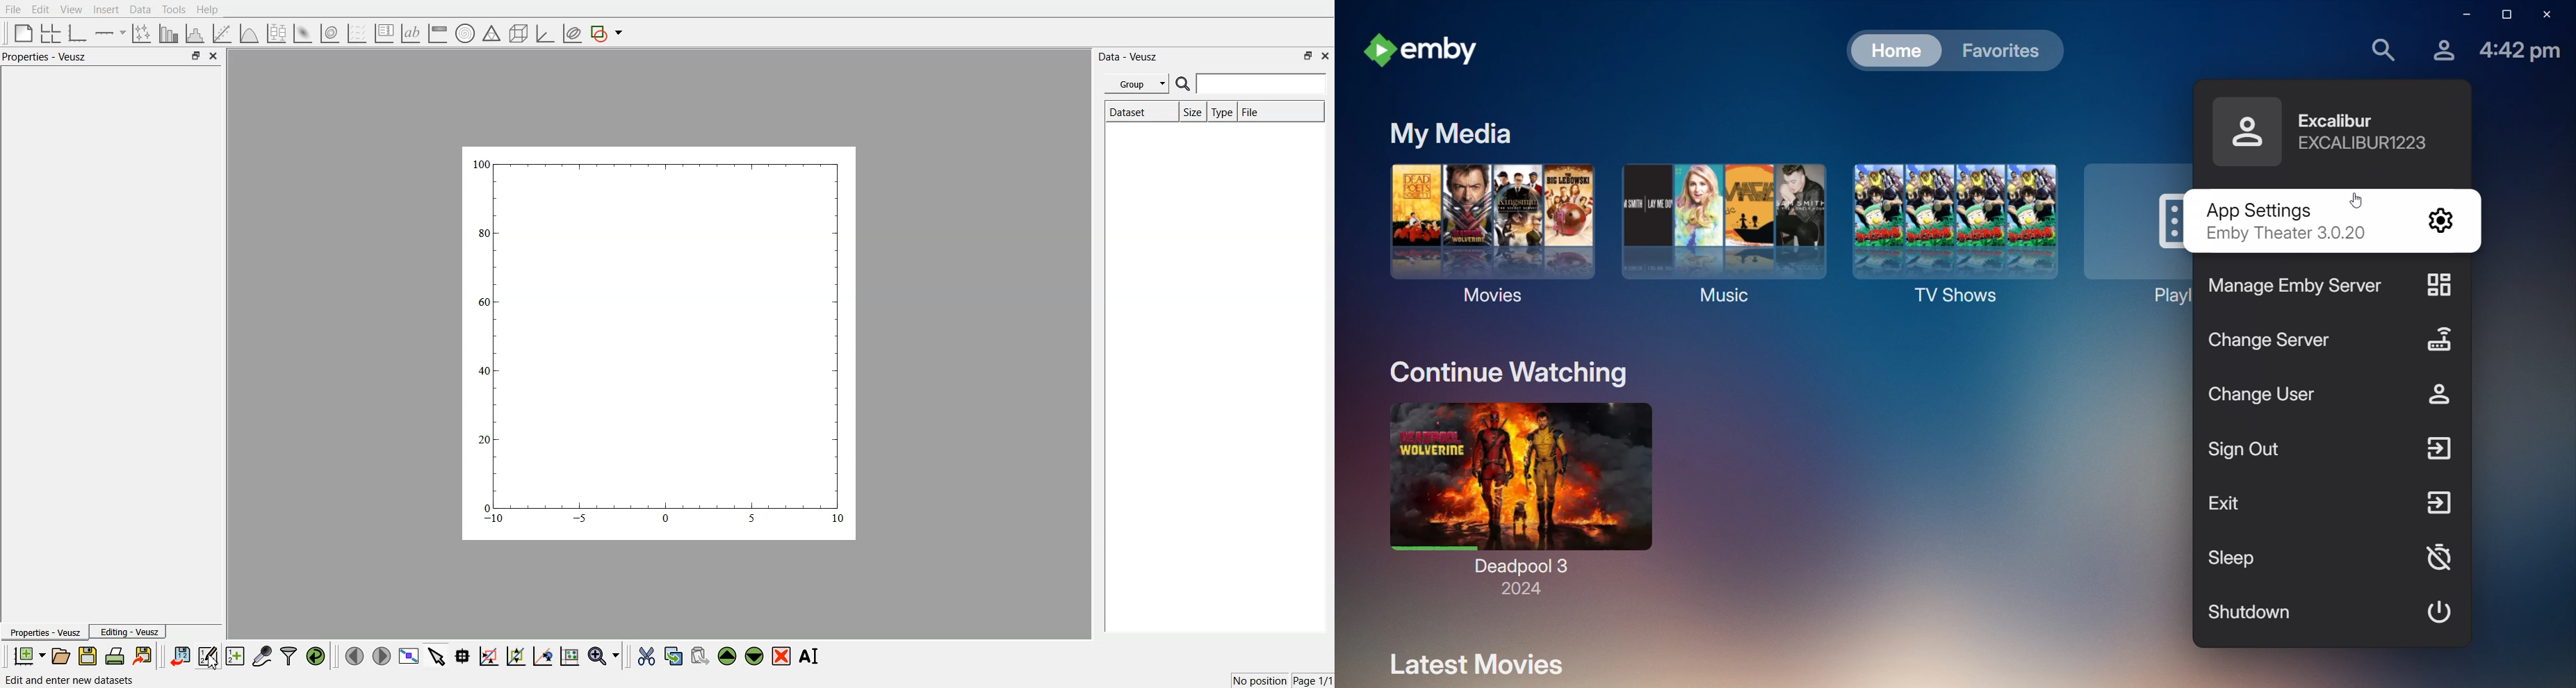 Image resolution: width=2576 pixels, height=700 pixels. I want to click on Page 1/1, so click(1314, 681).